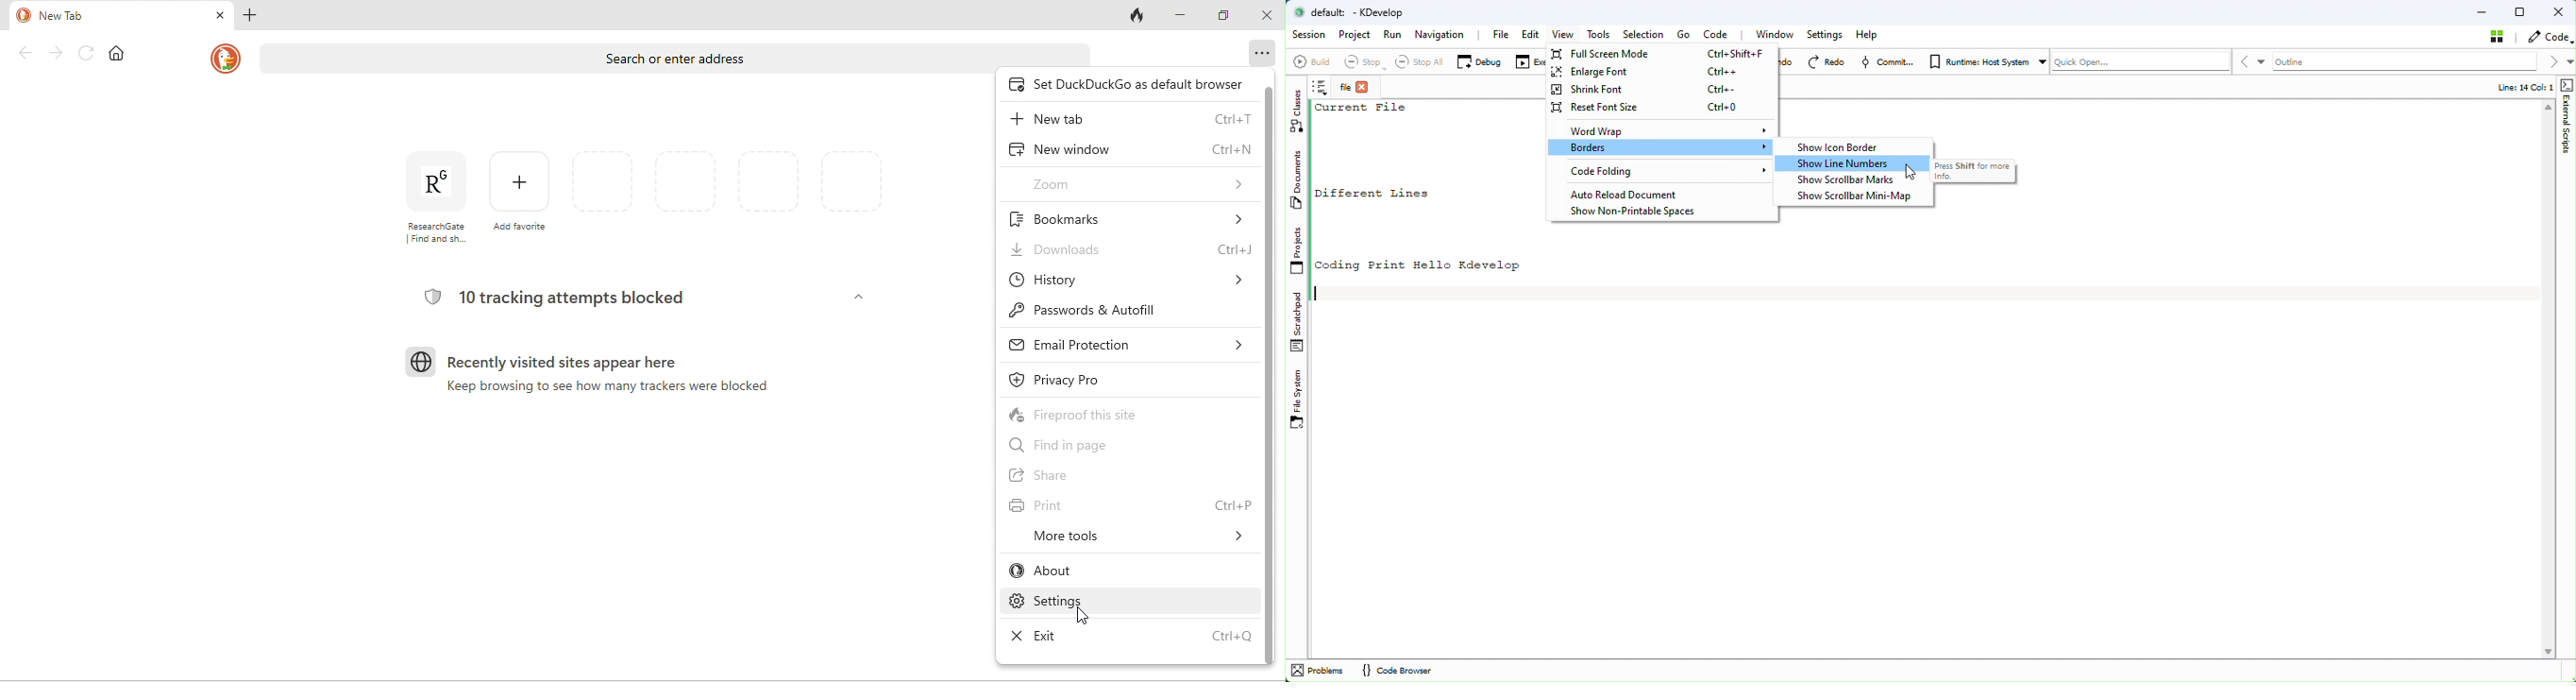 This screenshot has height=700, width=2576. I want to click on downloads, so click(1129, 247).